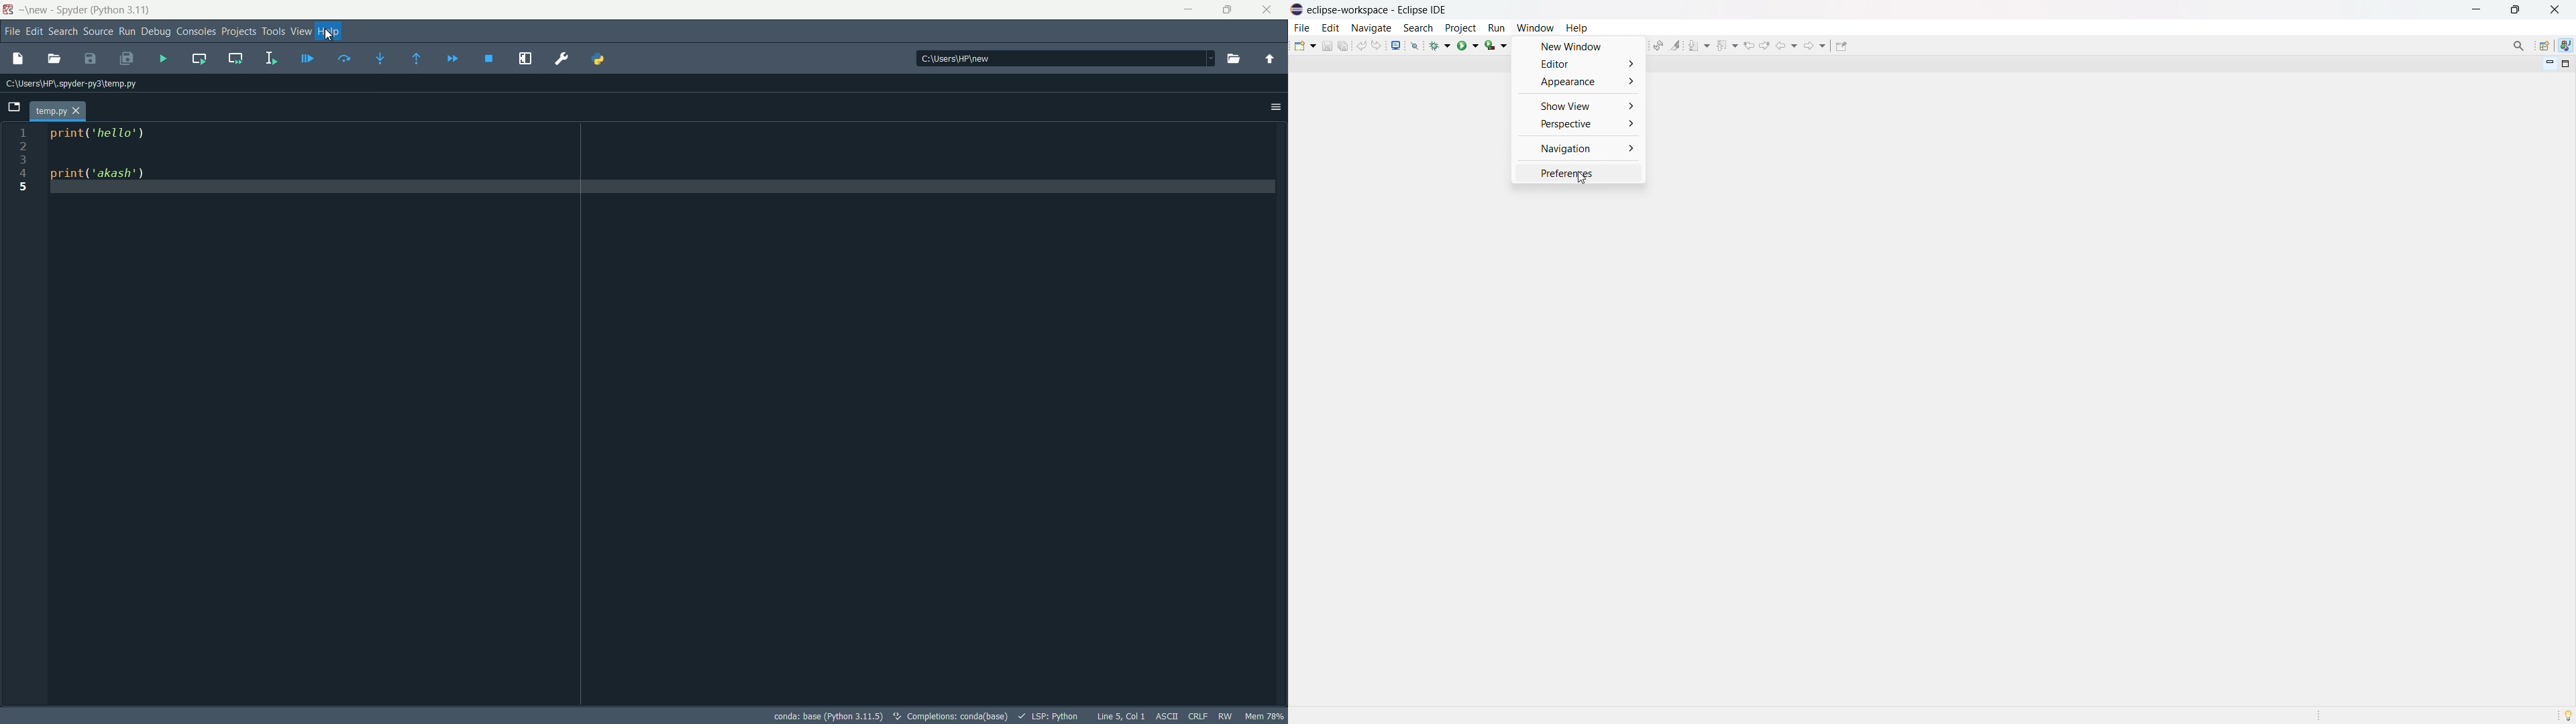 This screenshot has height=728, width=2576. I want to click on file name, so click(52, 111).